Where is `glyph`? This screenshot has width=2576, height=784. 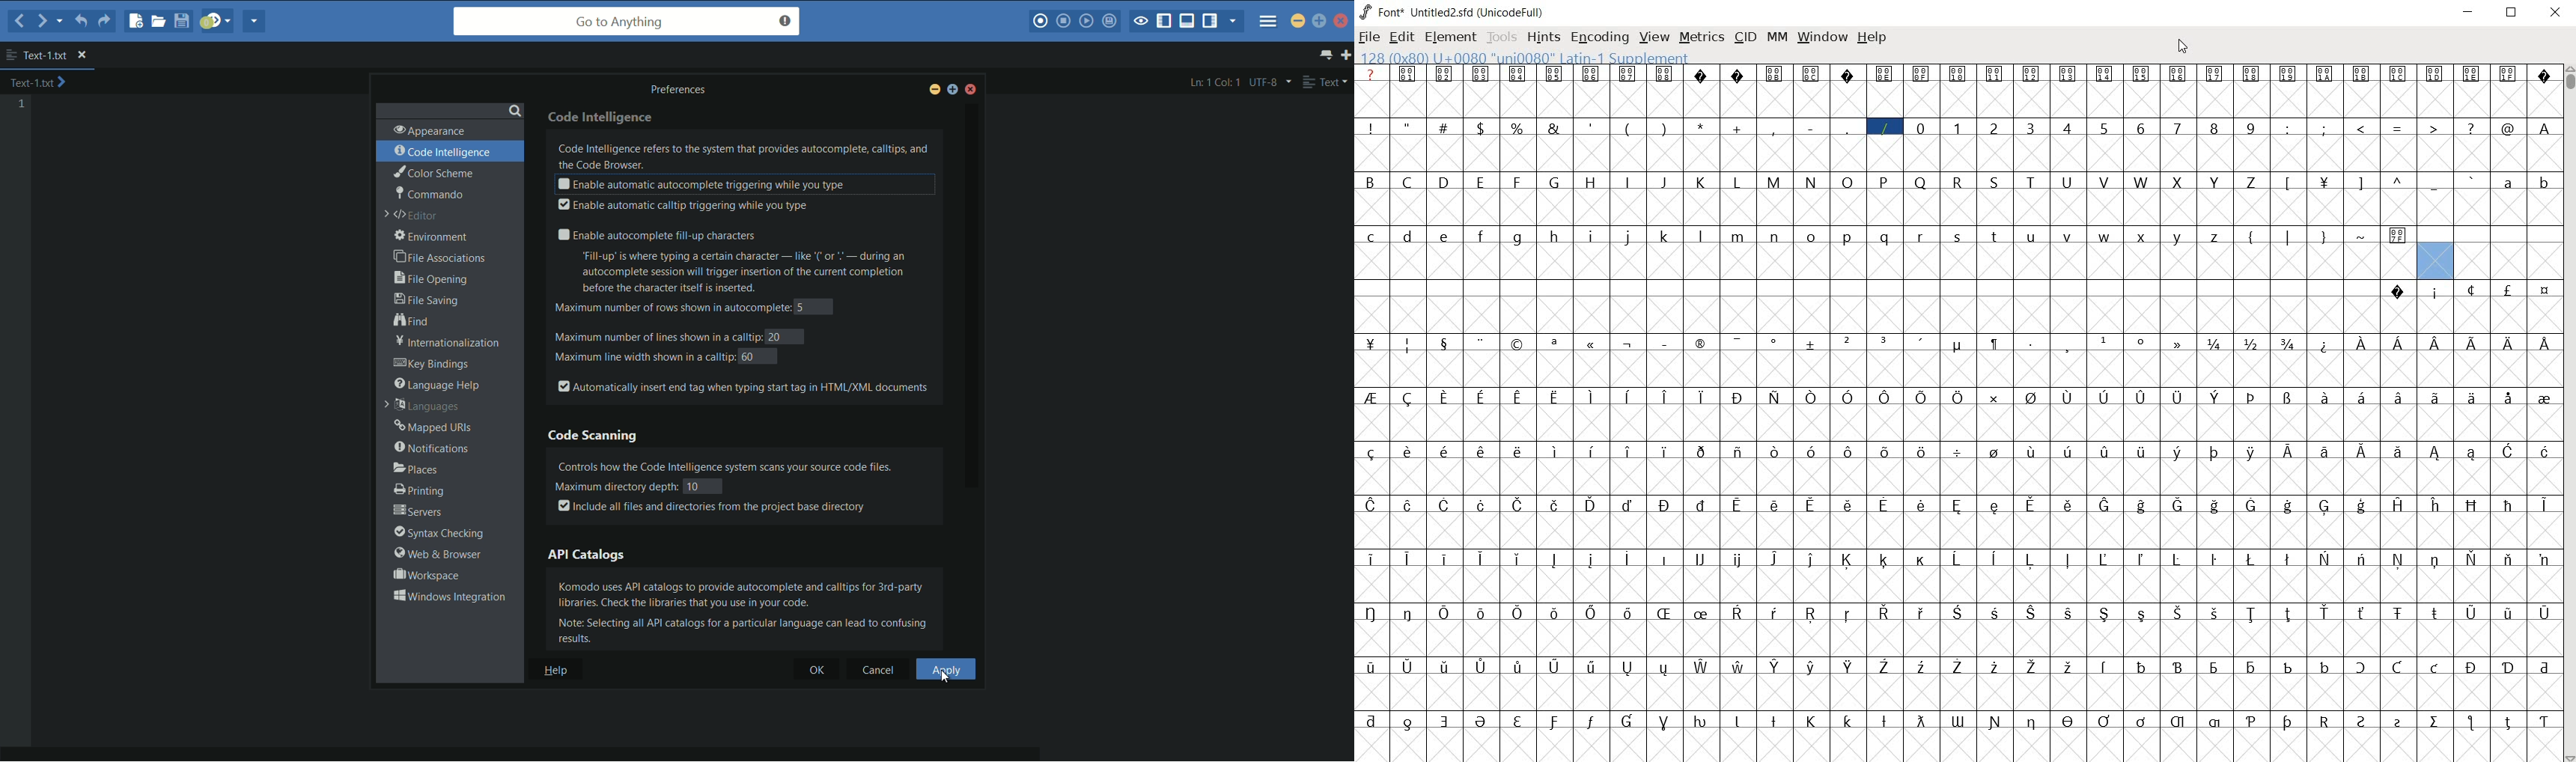
glyph is located at coordinates (2399, 452).